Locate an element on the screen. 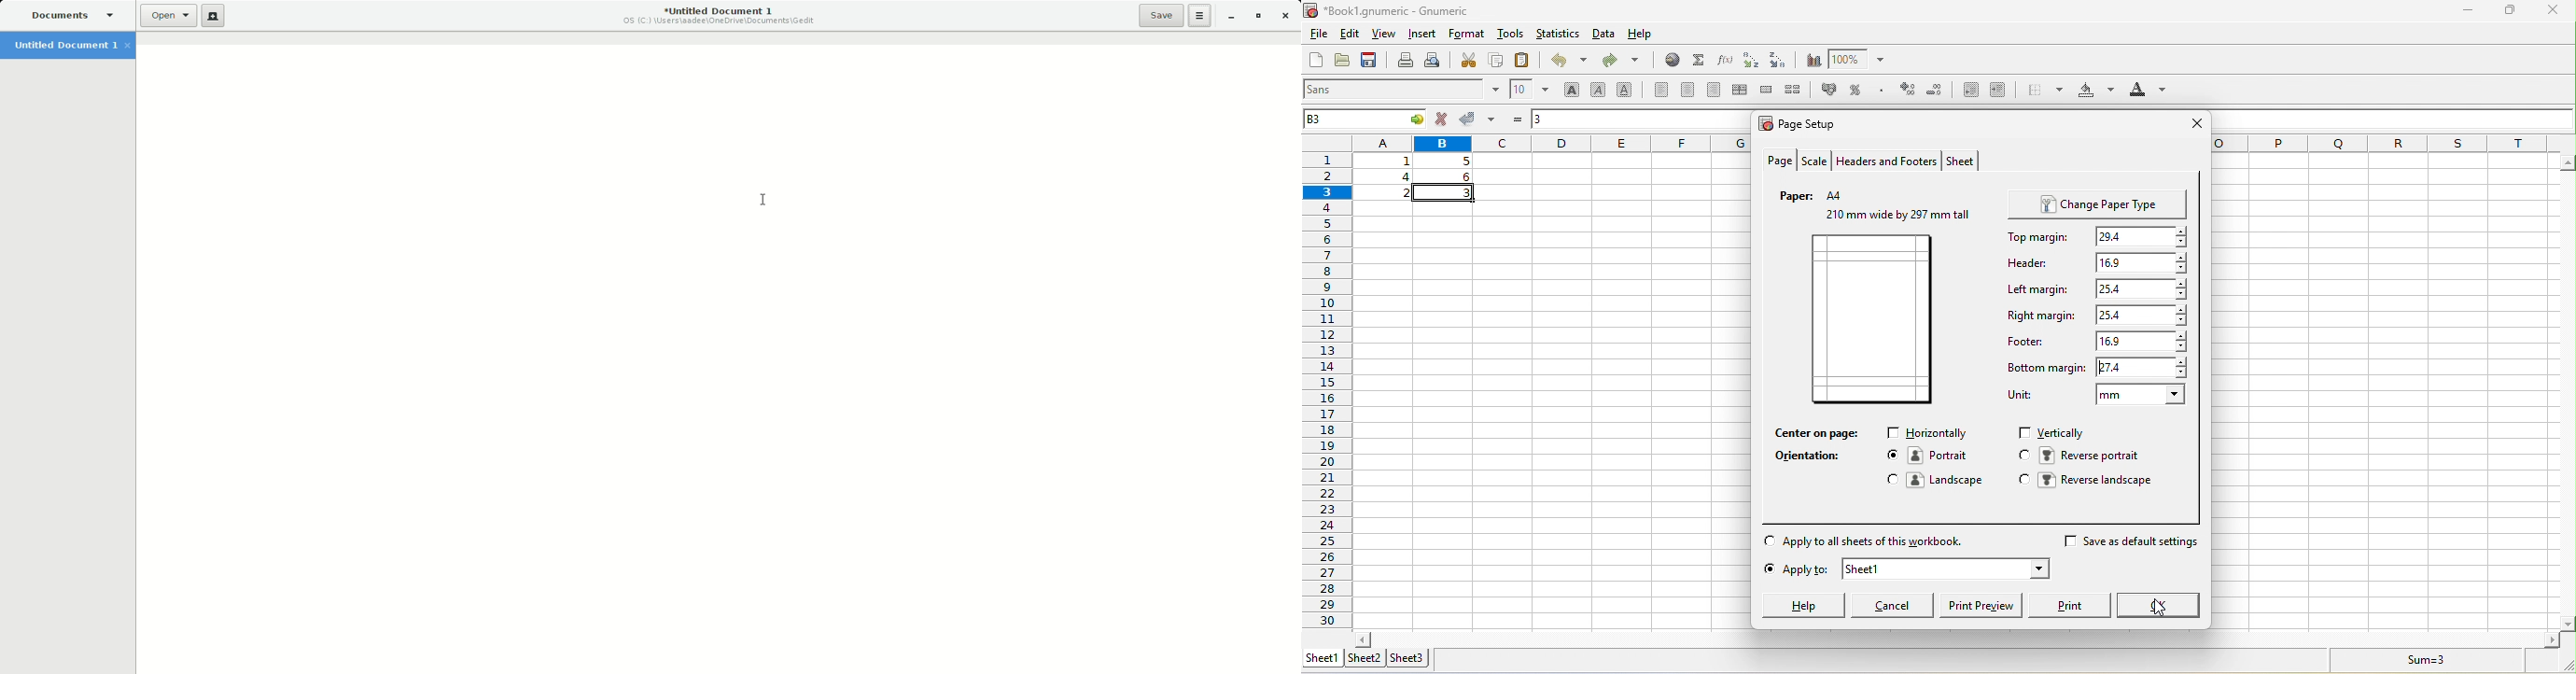 Image resolution: width=2576 pixels, height=700 pixels. 25.4 is located at coordinates (2142, 367).